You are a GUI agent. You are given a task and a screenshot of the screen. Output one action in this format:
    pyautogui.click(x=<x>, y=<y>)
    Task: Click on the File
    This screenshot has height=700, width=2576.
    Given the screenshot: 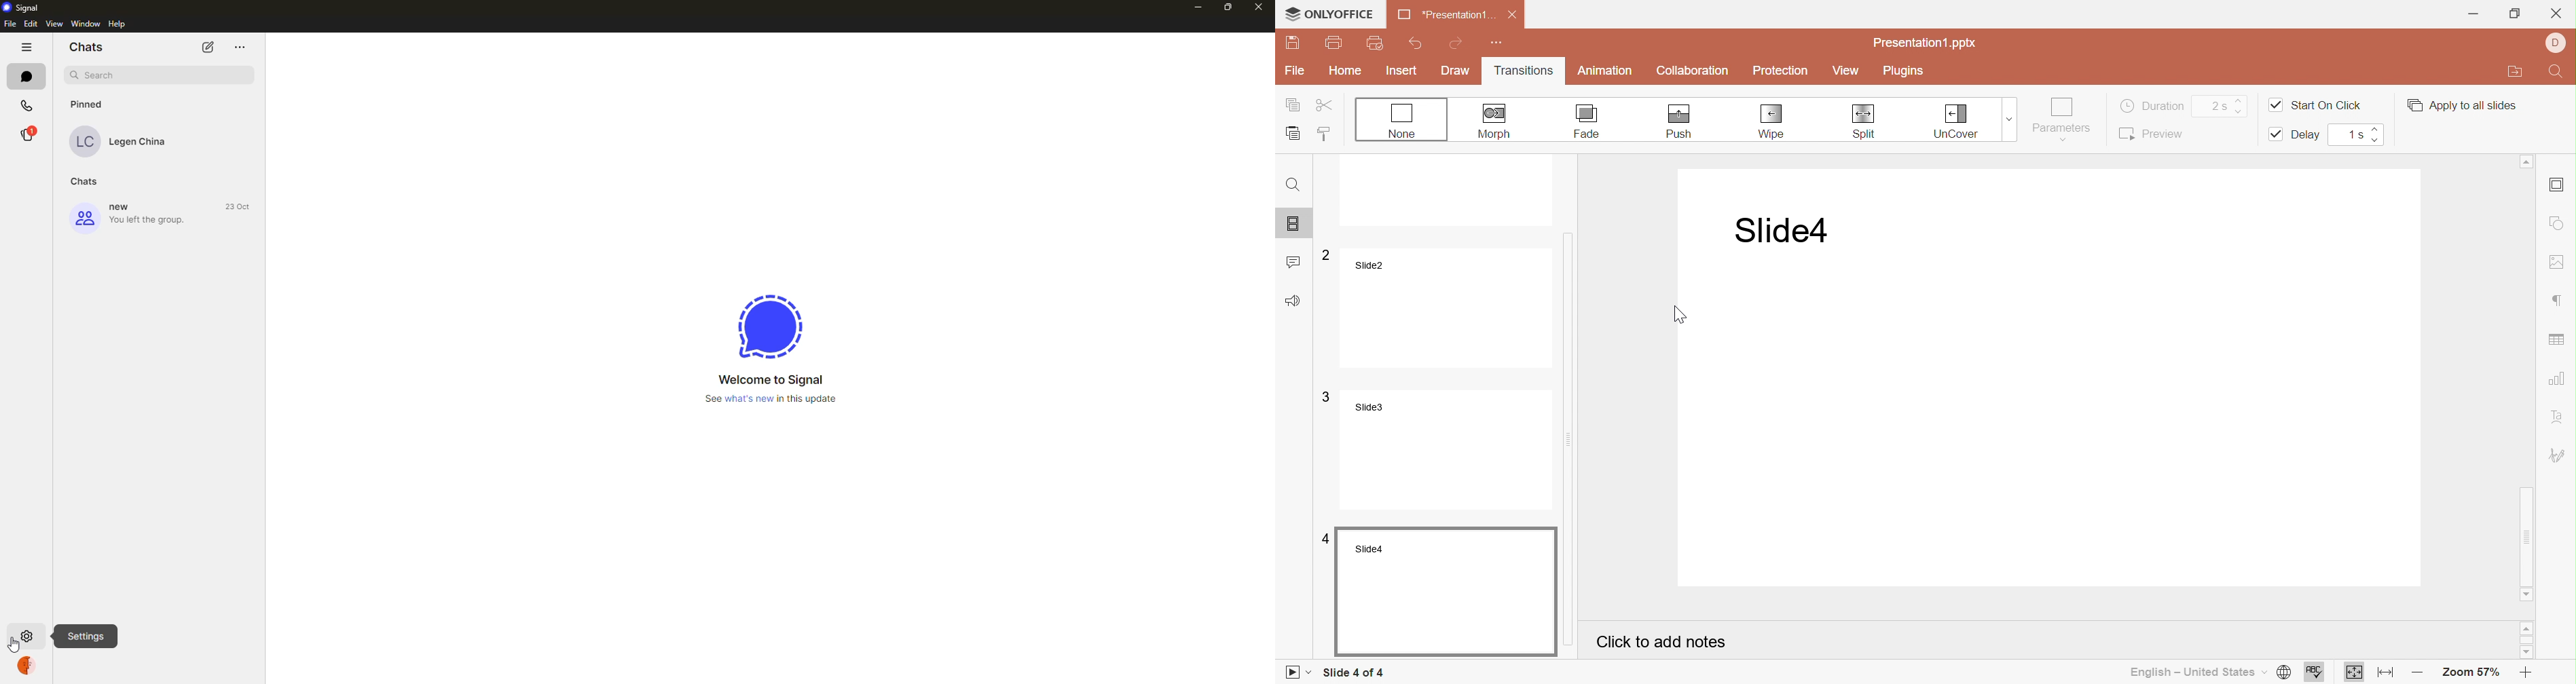 What is the action you would take?
    pyautogui.click(x=1297, y=71)
    